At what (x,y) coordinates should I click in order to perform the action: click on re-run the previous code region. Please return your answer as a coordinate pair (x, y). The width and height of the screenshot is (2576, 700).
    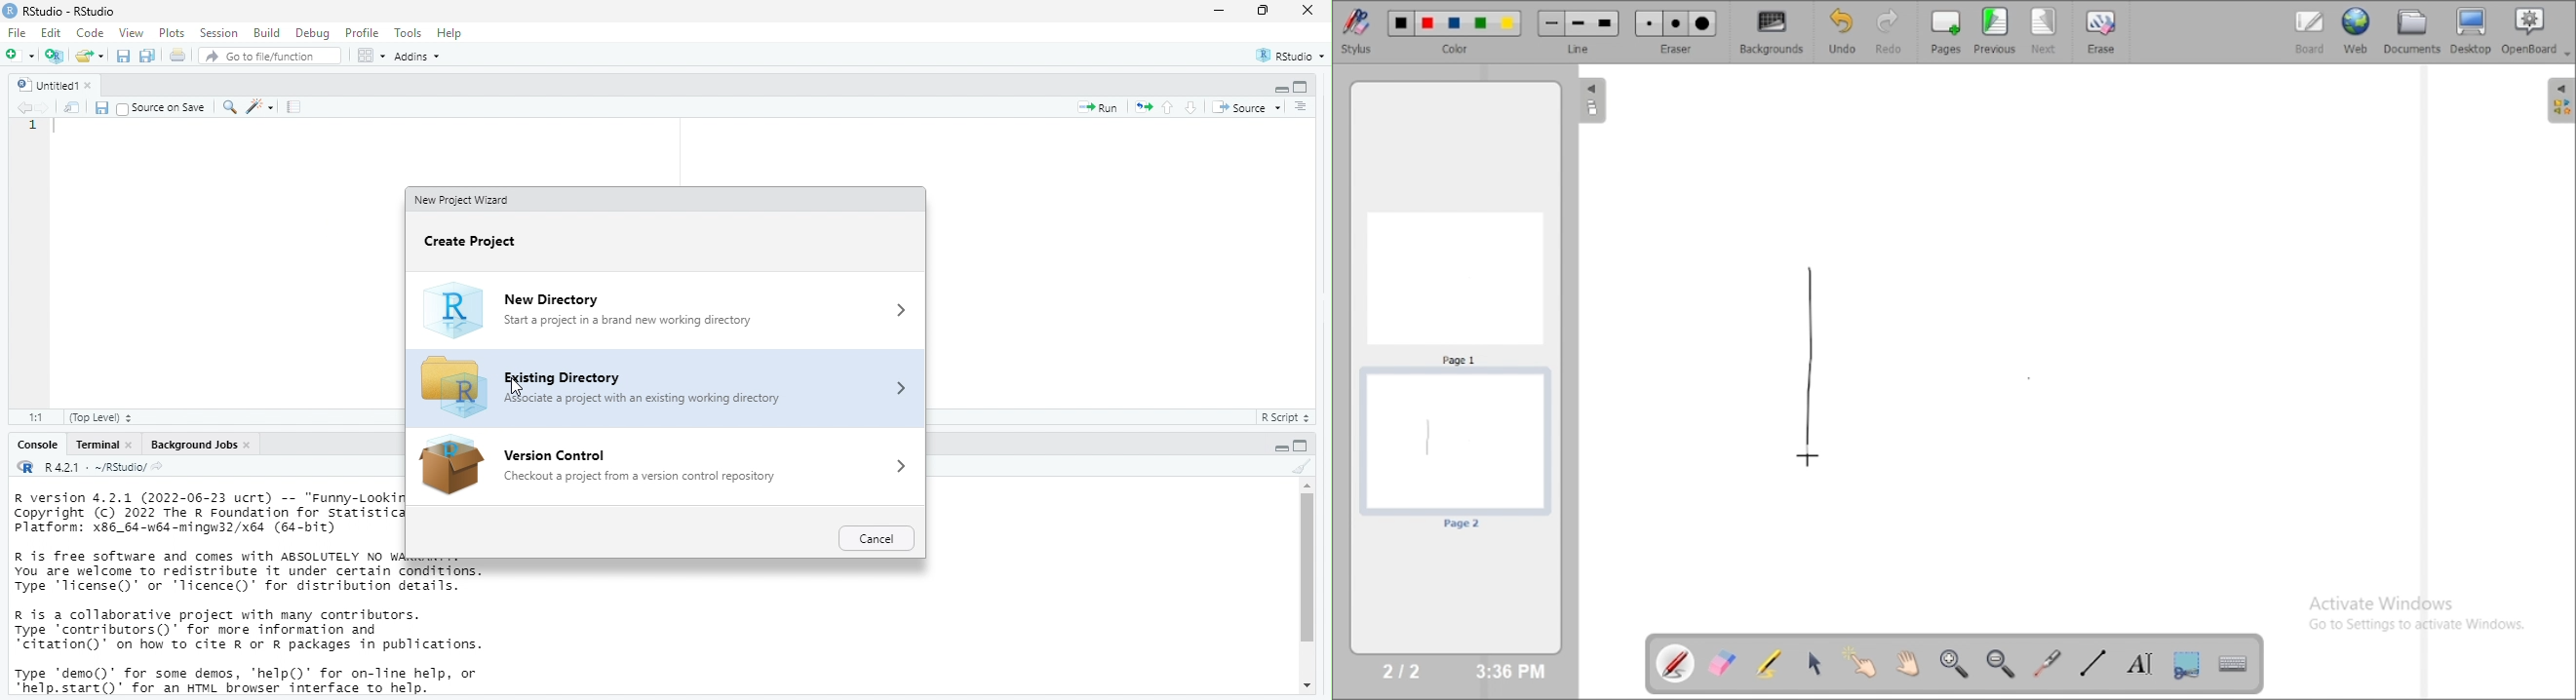
    Looking at the image, I should click on (1143, 108).